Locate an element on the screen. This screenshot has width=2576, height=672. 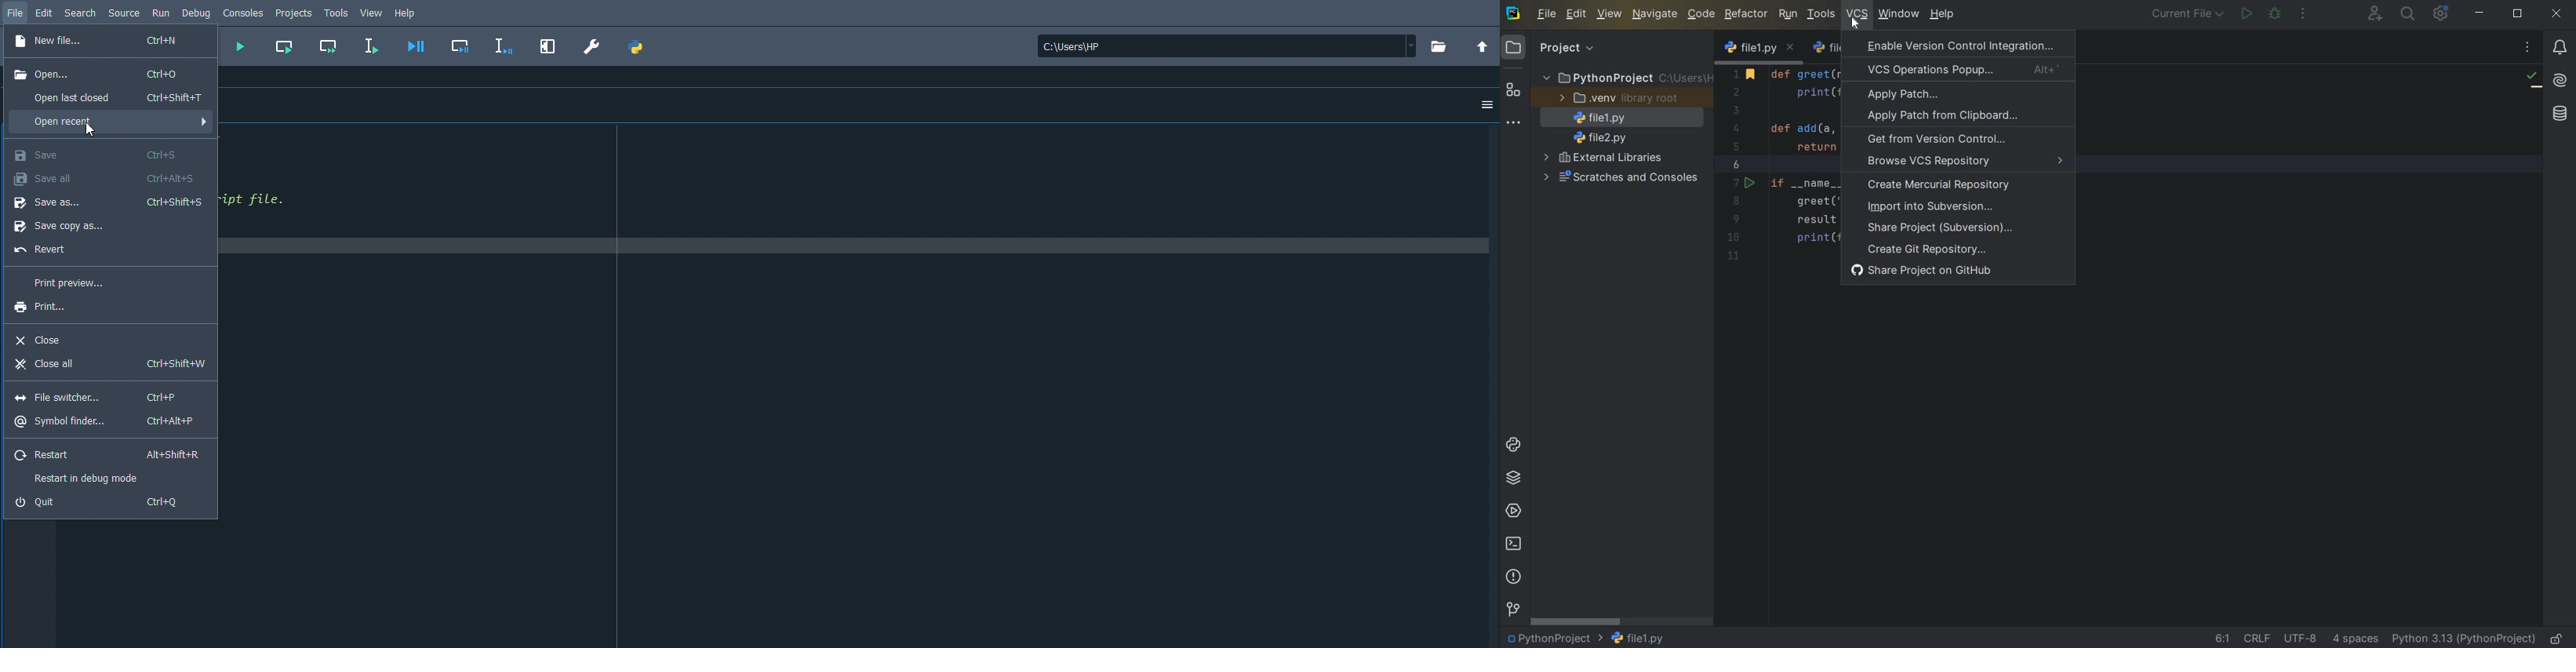
Save is located at coordinates (96, 154).